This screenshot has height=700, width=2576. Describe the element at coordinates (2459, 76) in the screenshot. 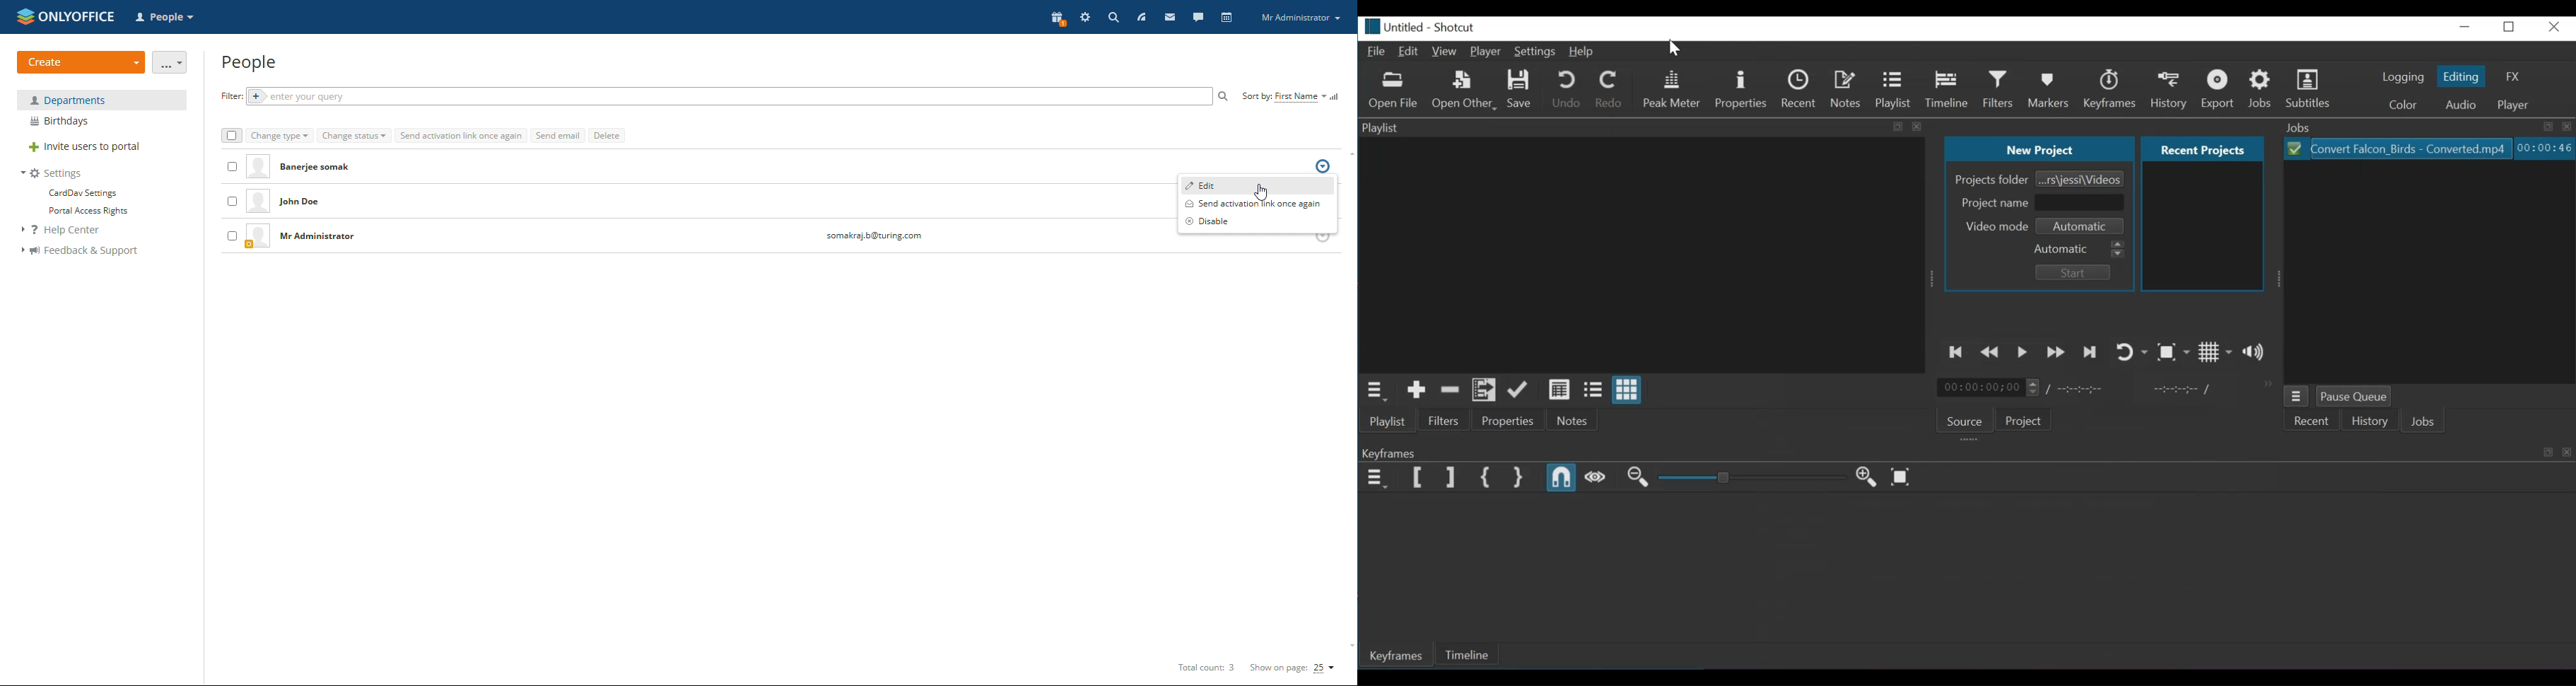

I see `Editing` at that location.